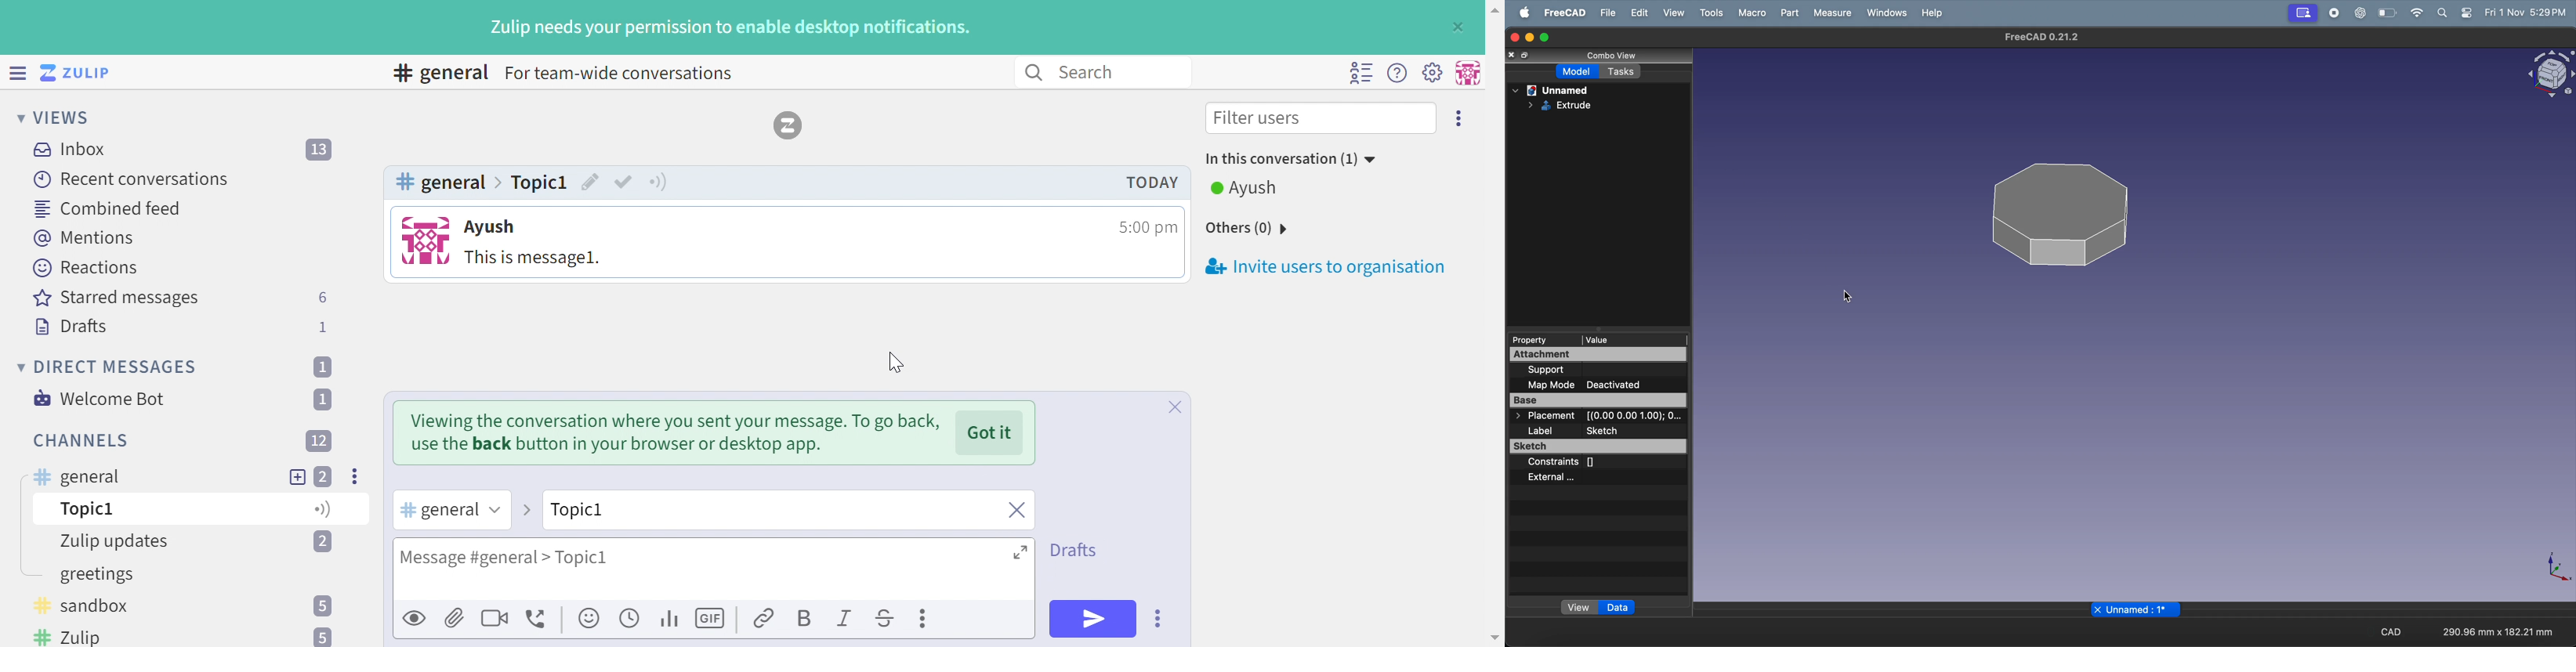 This screenshot has width=2576, height=672. What do you see at coordinates (2039, 38) in the screenshot?
I see `freecad title` at bounding box center [2039, 38].